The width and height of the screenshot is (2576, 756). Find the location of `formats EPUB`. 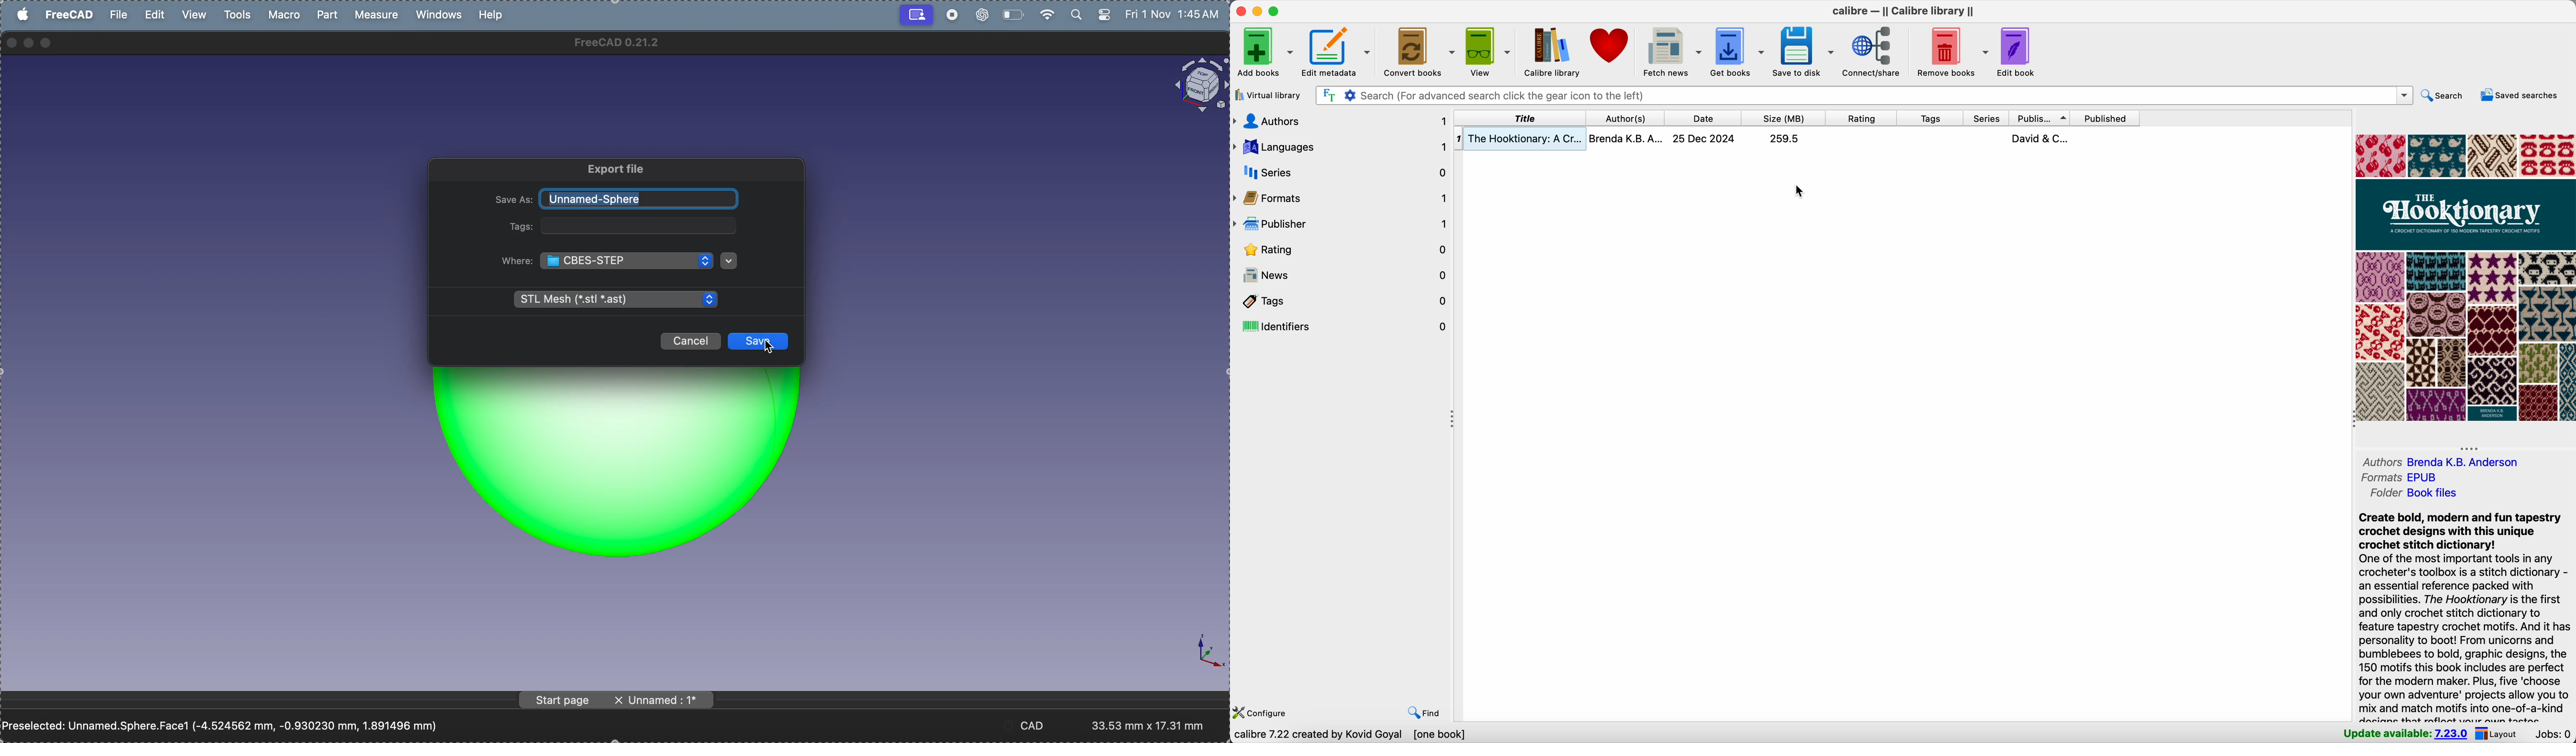

formats EPUB is located at coordinates (2399, 477).